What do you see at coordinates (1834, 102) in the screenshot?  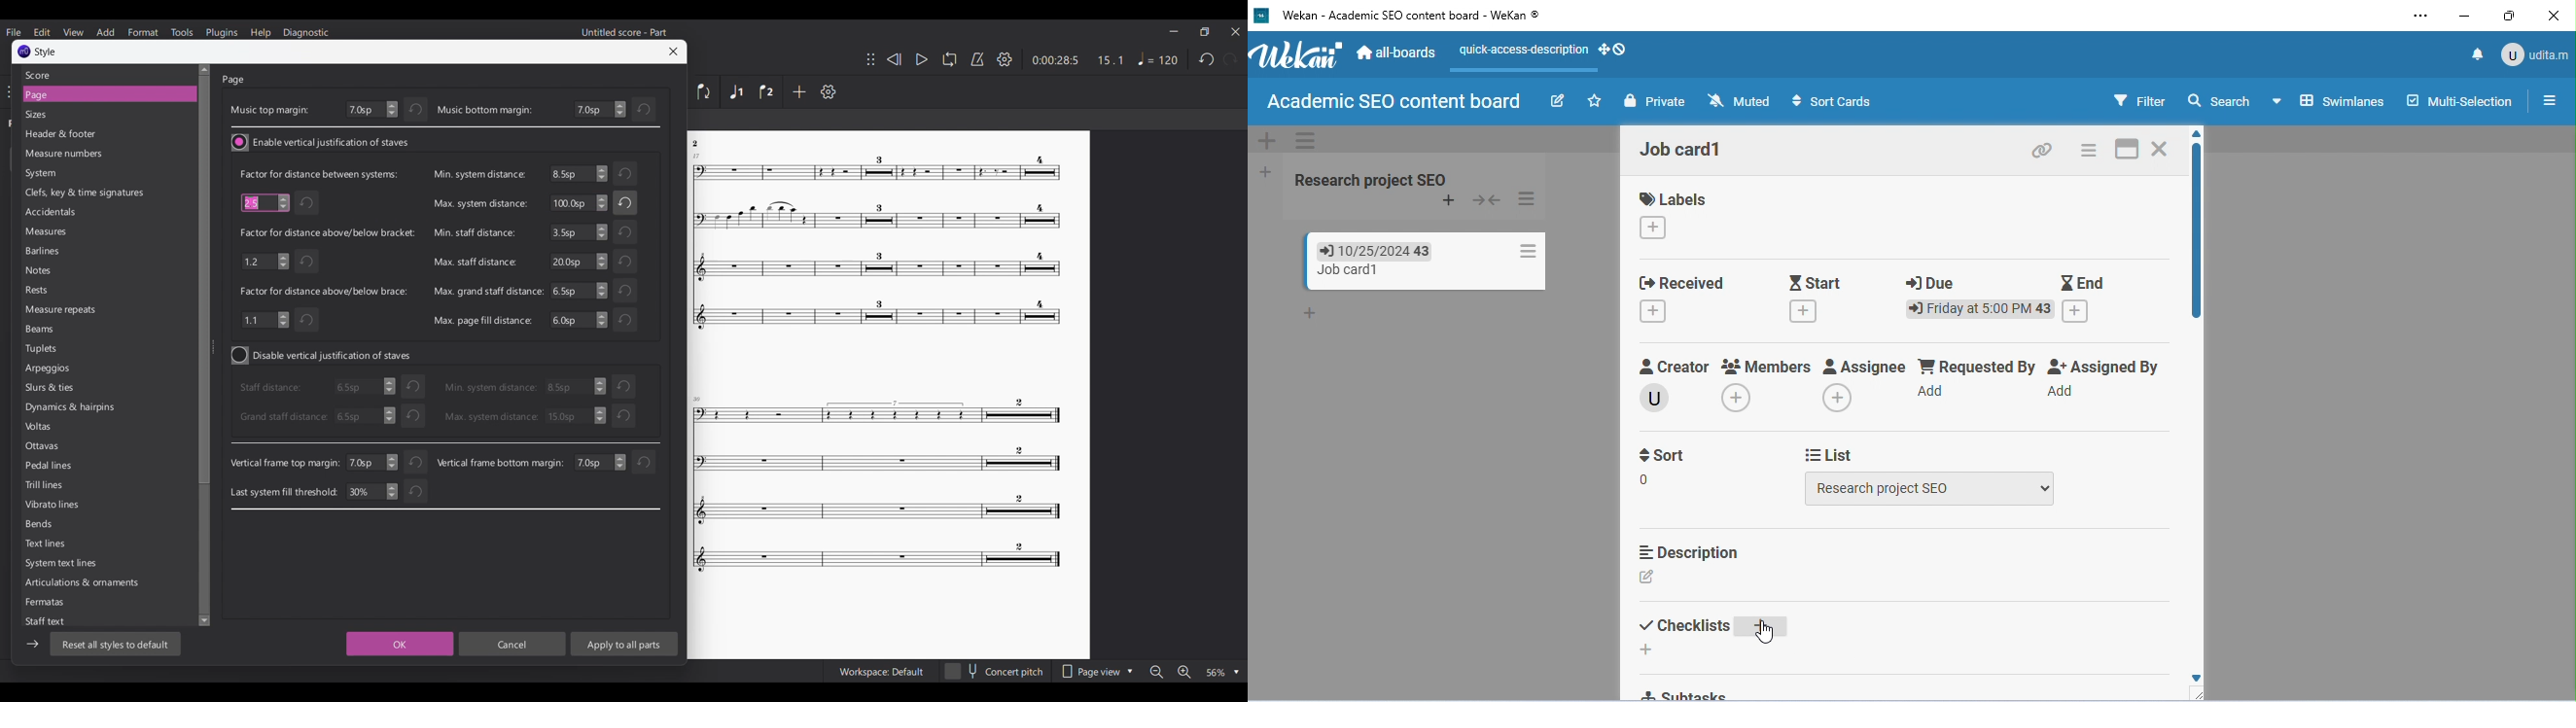 I see `sort cards` at bounding box center [1834, 102].